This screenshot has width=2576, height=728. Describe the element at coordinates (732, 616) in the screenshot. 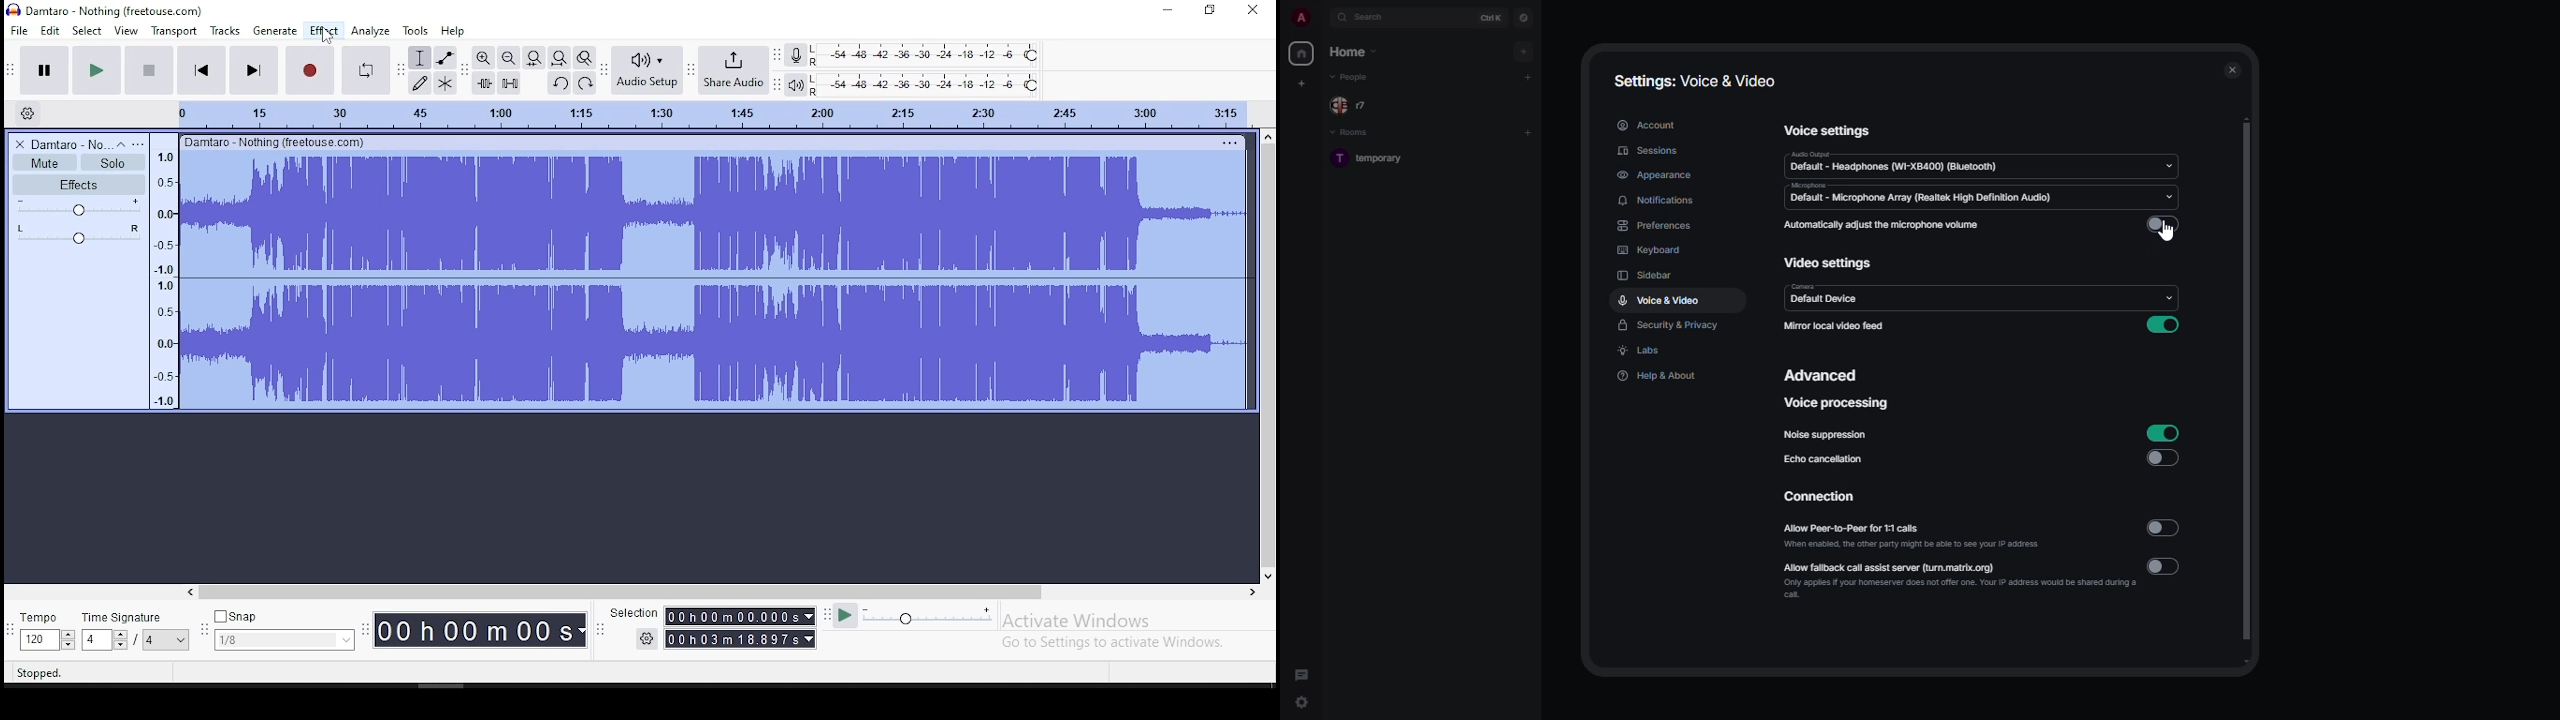

I see `00h01m00.000` at that location.